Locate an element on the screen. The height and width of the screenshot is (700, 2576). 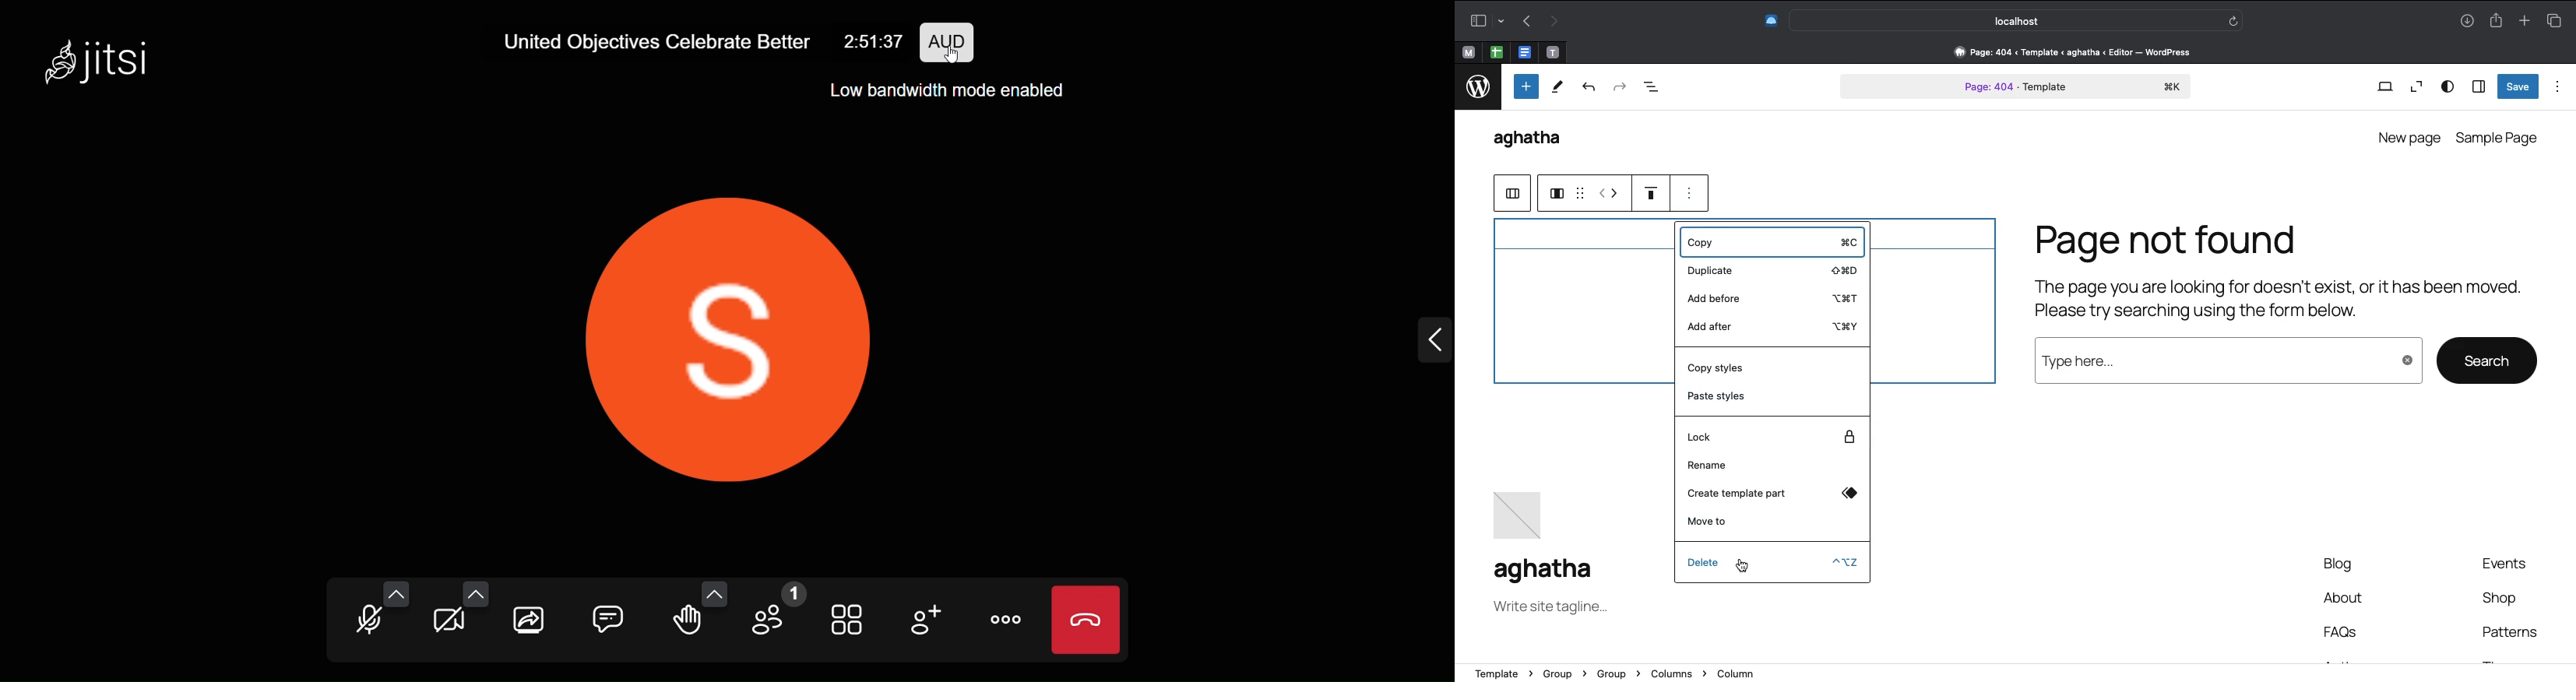
Type here is located at coordinates (2224, 360).